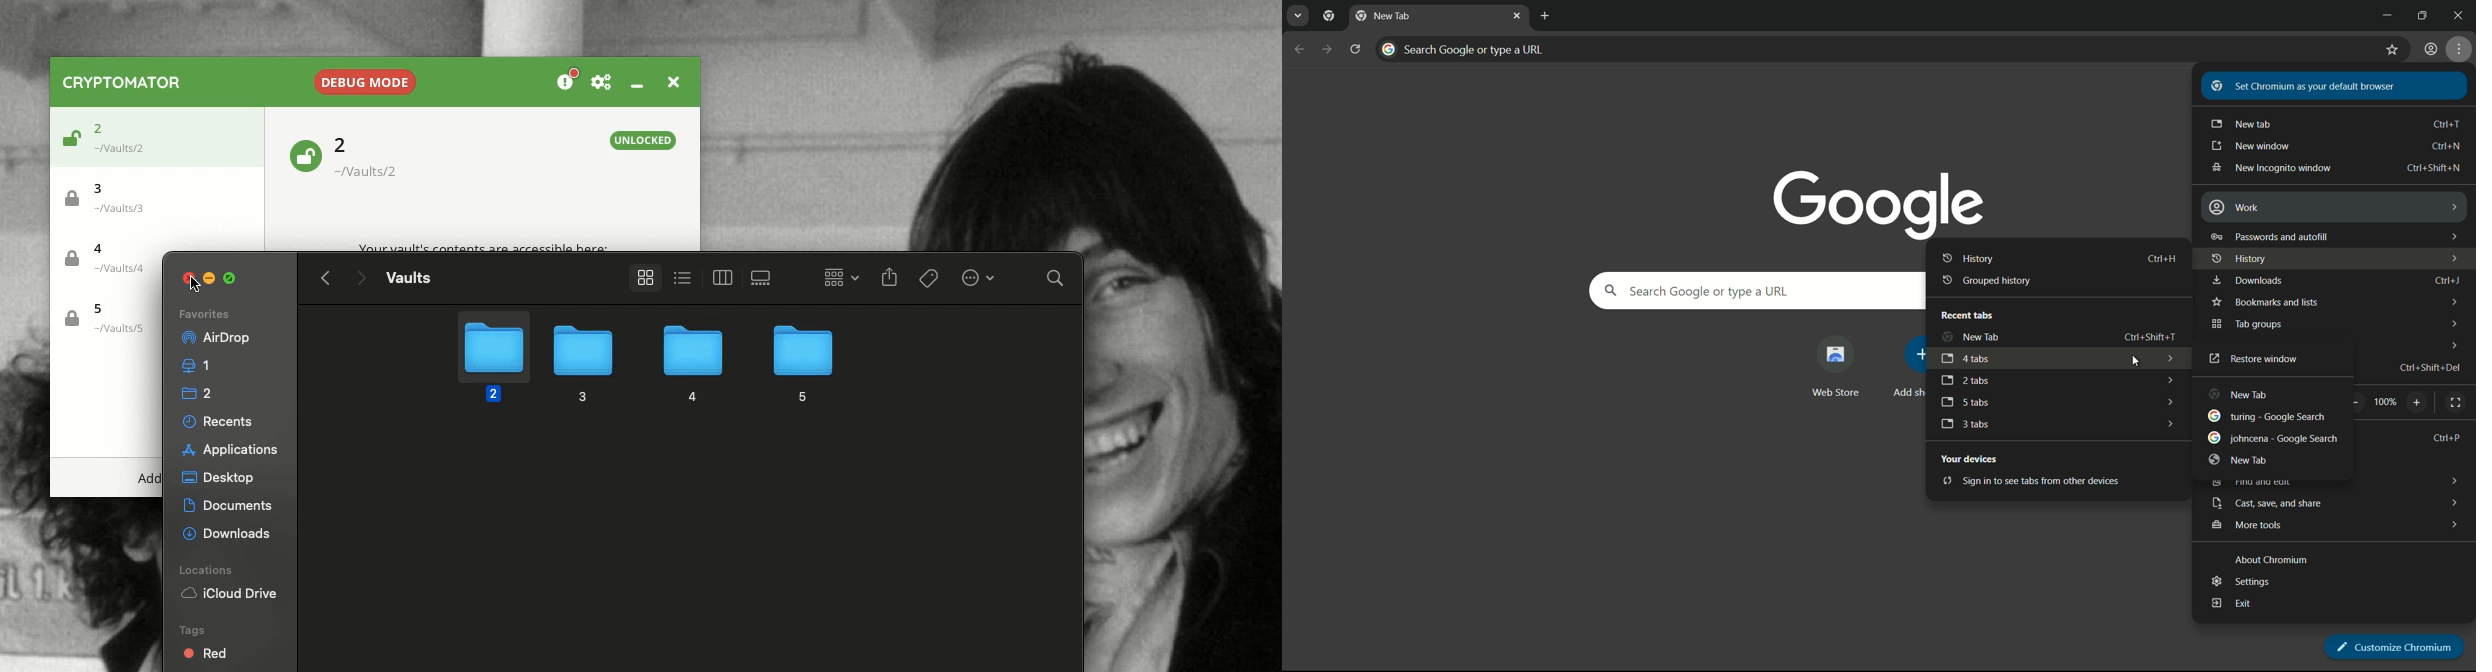 Image resolution: width=2492 pixels, height=672 pixels. I want to click on Clicking on close, so click(193, 286).